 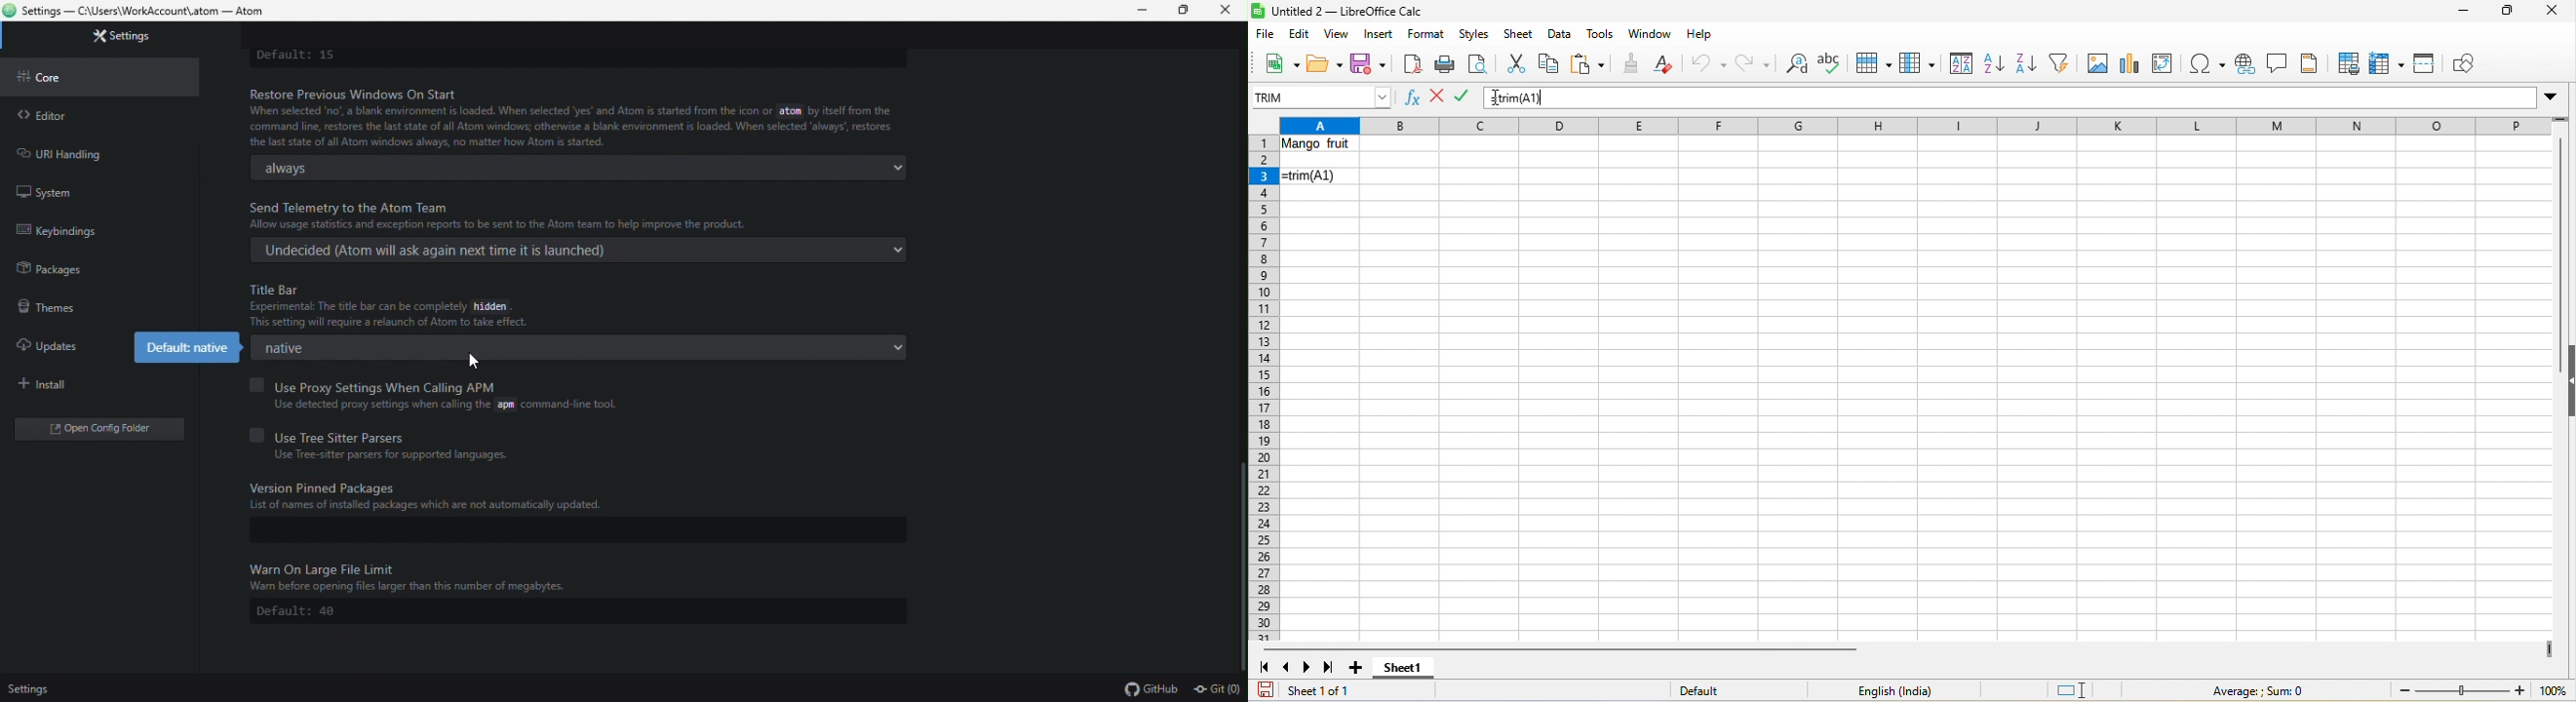 I want to click on mango fruit : text having double space, so click(x=1323, y=147).